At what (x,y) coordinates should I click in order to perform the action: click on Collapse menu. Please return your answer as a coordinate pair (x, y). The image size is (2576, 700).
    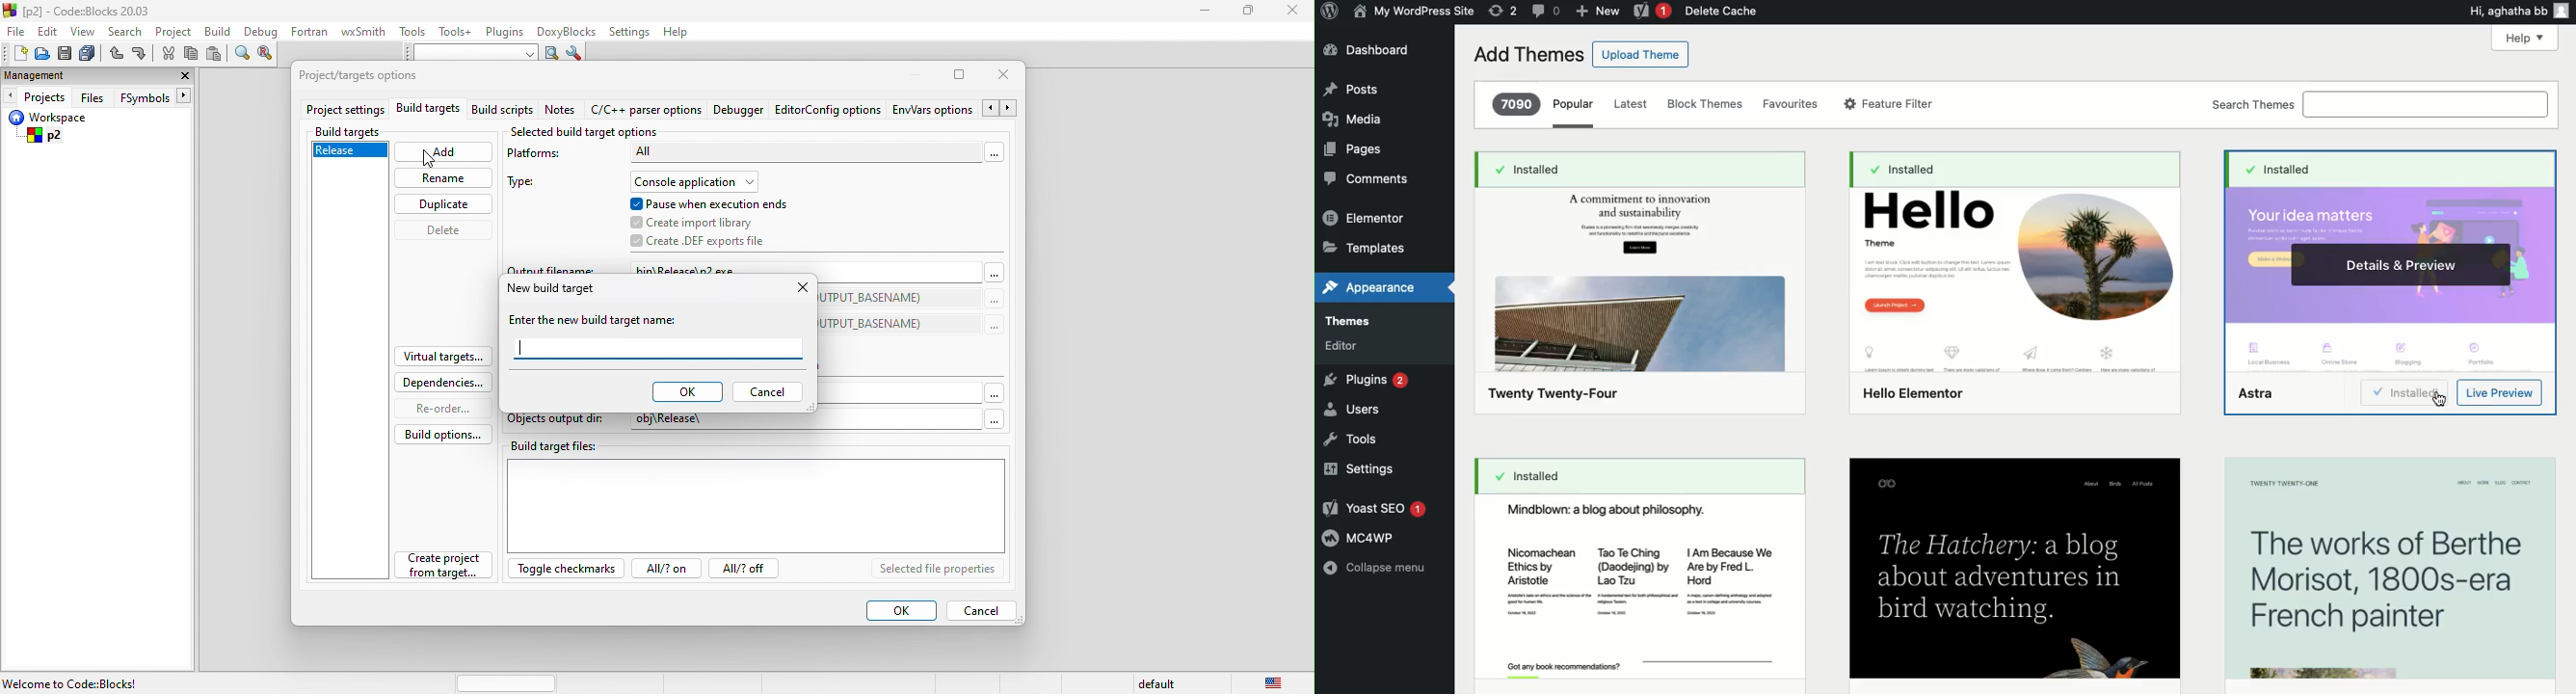
    Looking at the image, I should click on (1377, 568).